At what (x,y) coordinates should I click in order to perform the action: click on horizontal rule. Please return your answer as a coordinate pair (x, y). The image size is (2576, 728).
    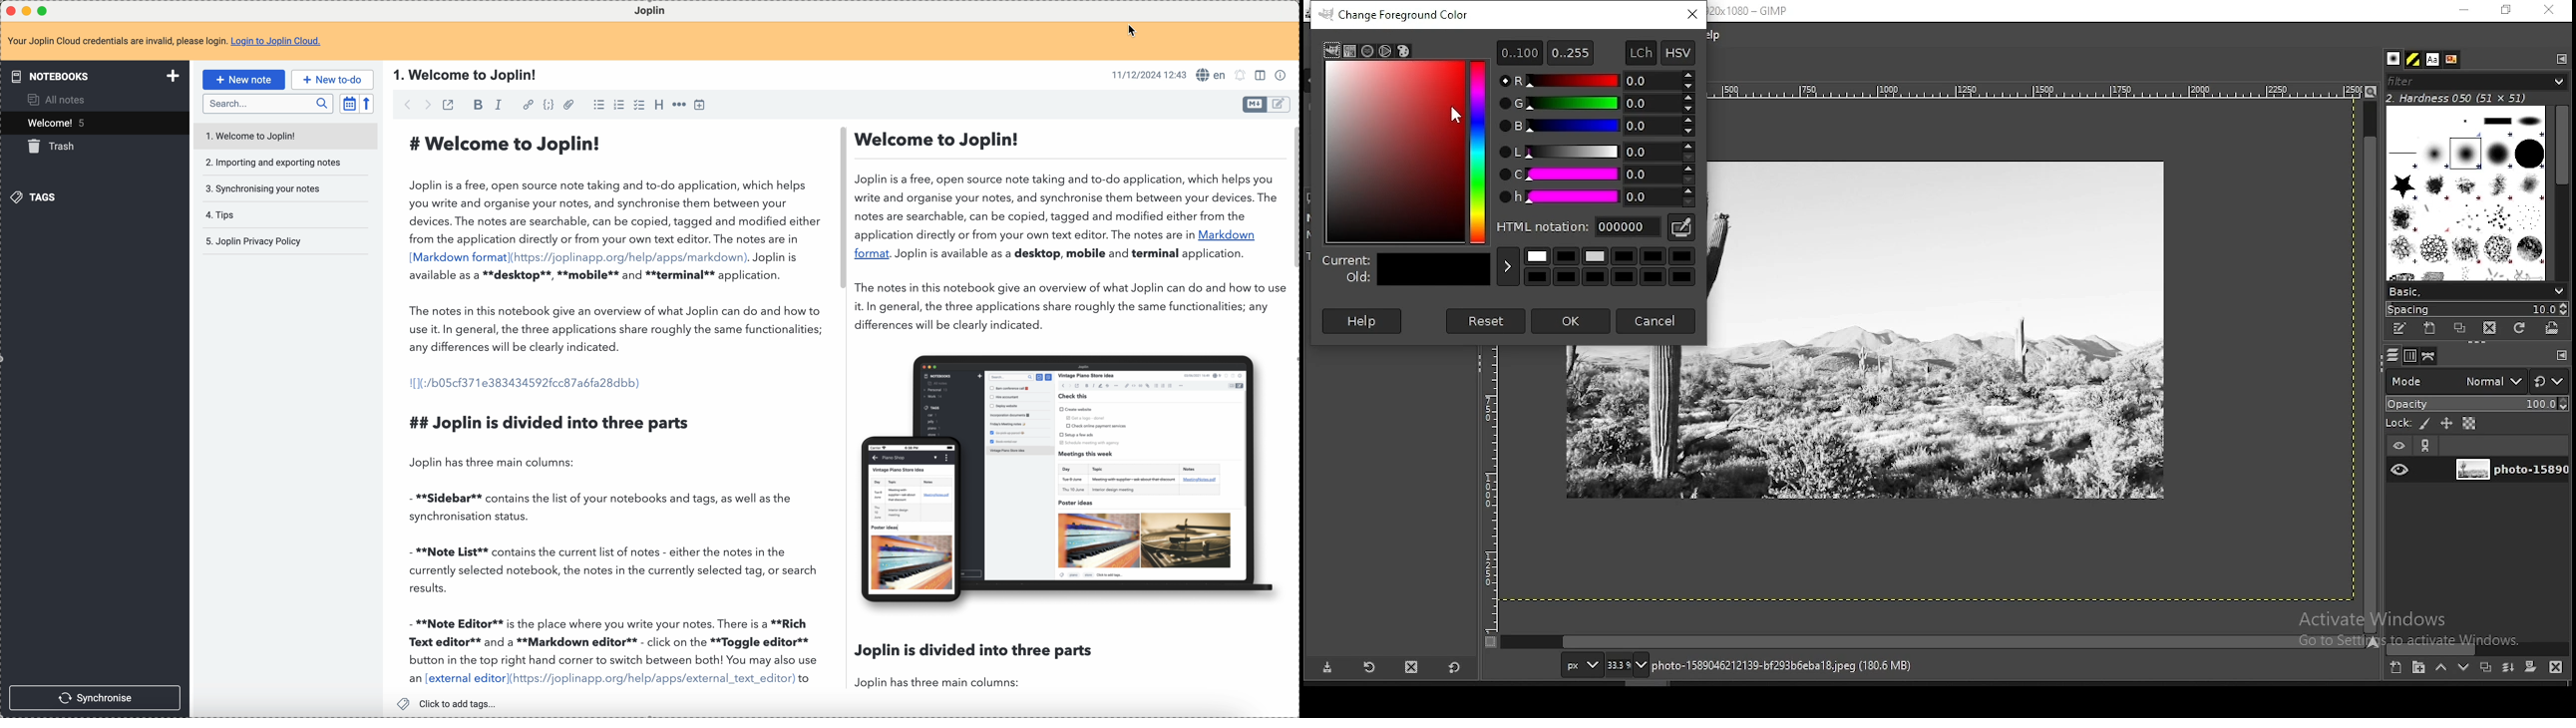
    Looking at the image, I should click on (678, 105).